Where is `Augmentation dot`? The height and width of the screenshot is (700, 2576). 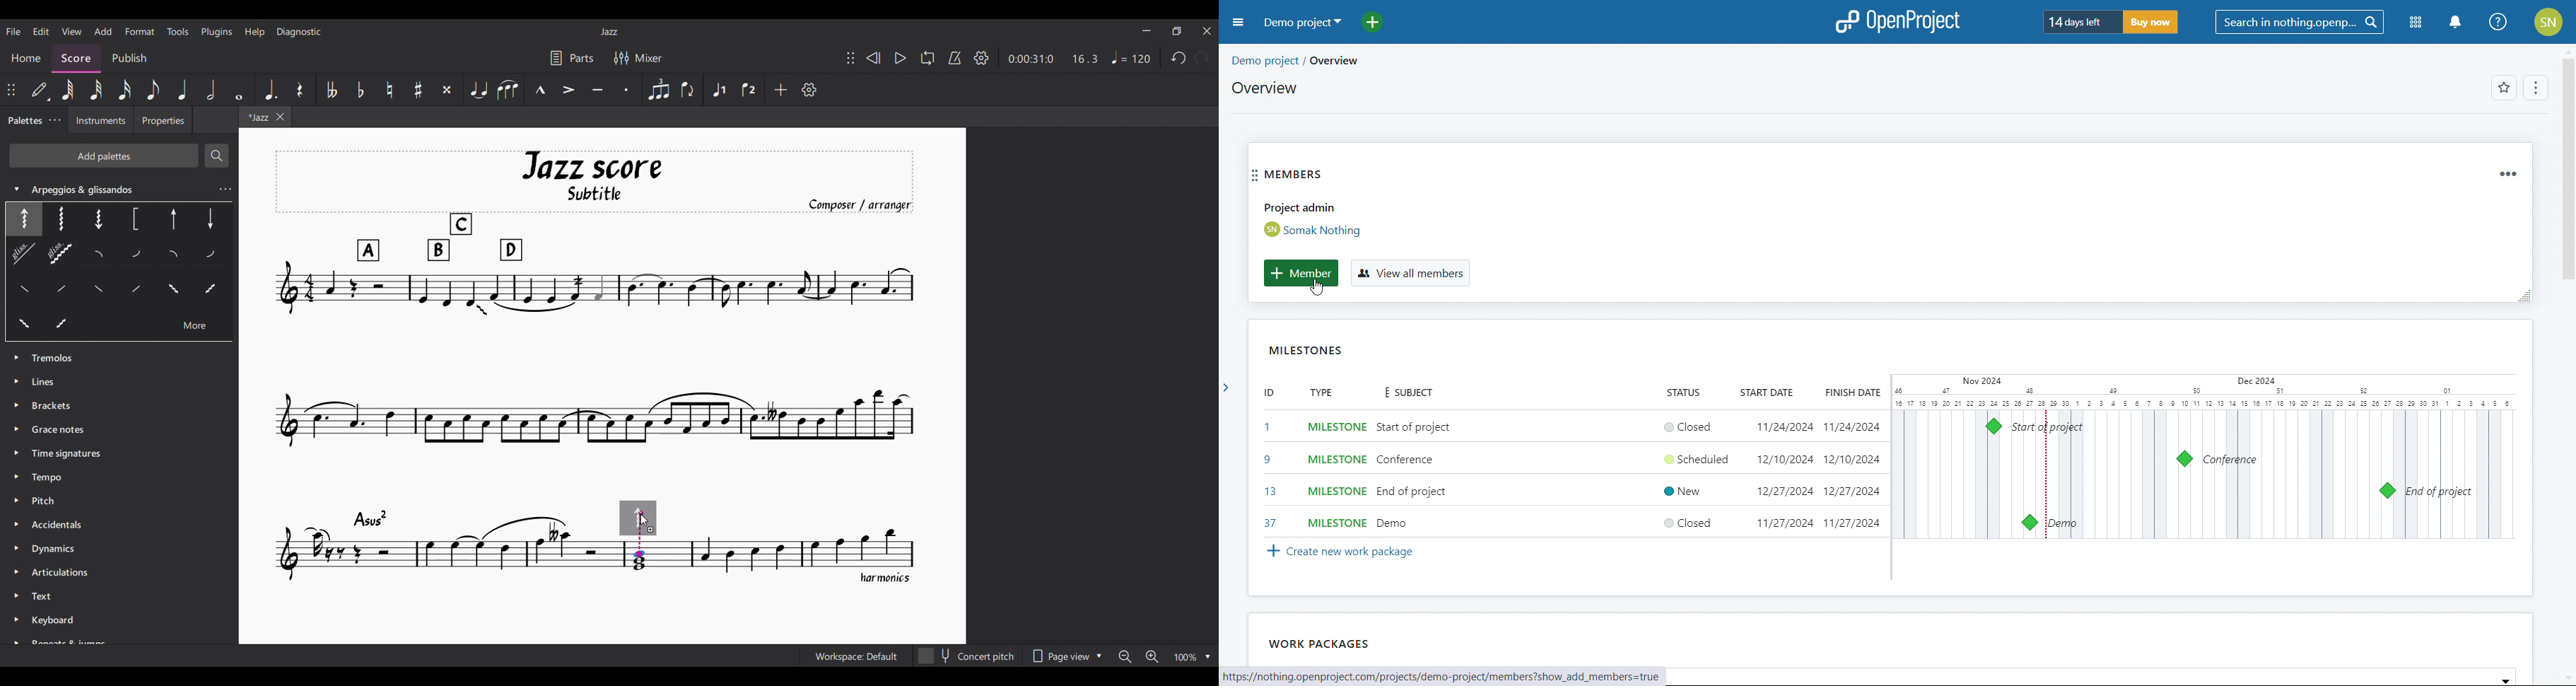
Augmentation dot is located at coordinates (270, 90).